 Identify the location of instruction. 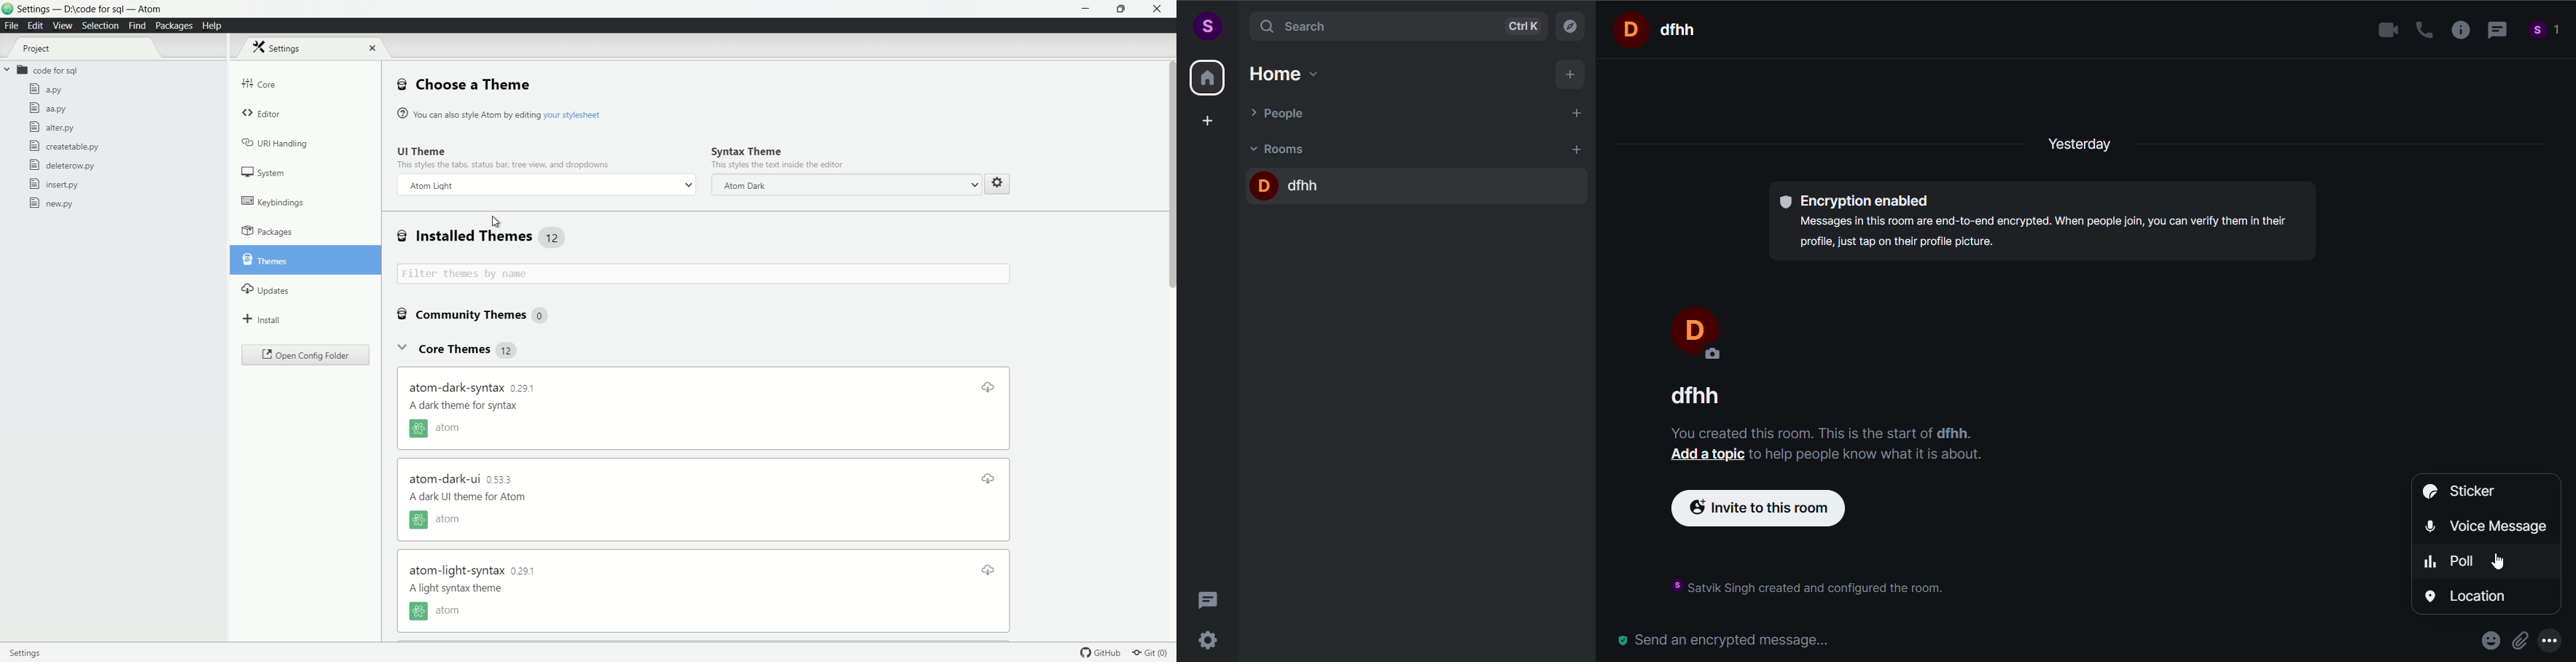
(1819, 584).